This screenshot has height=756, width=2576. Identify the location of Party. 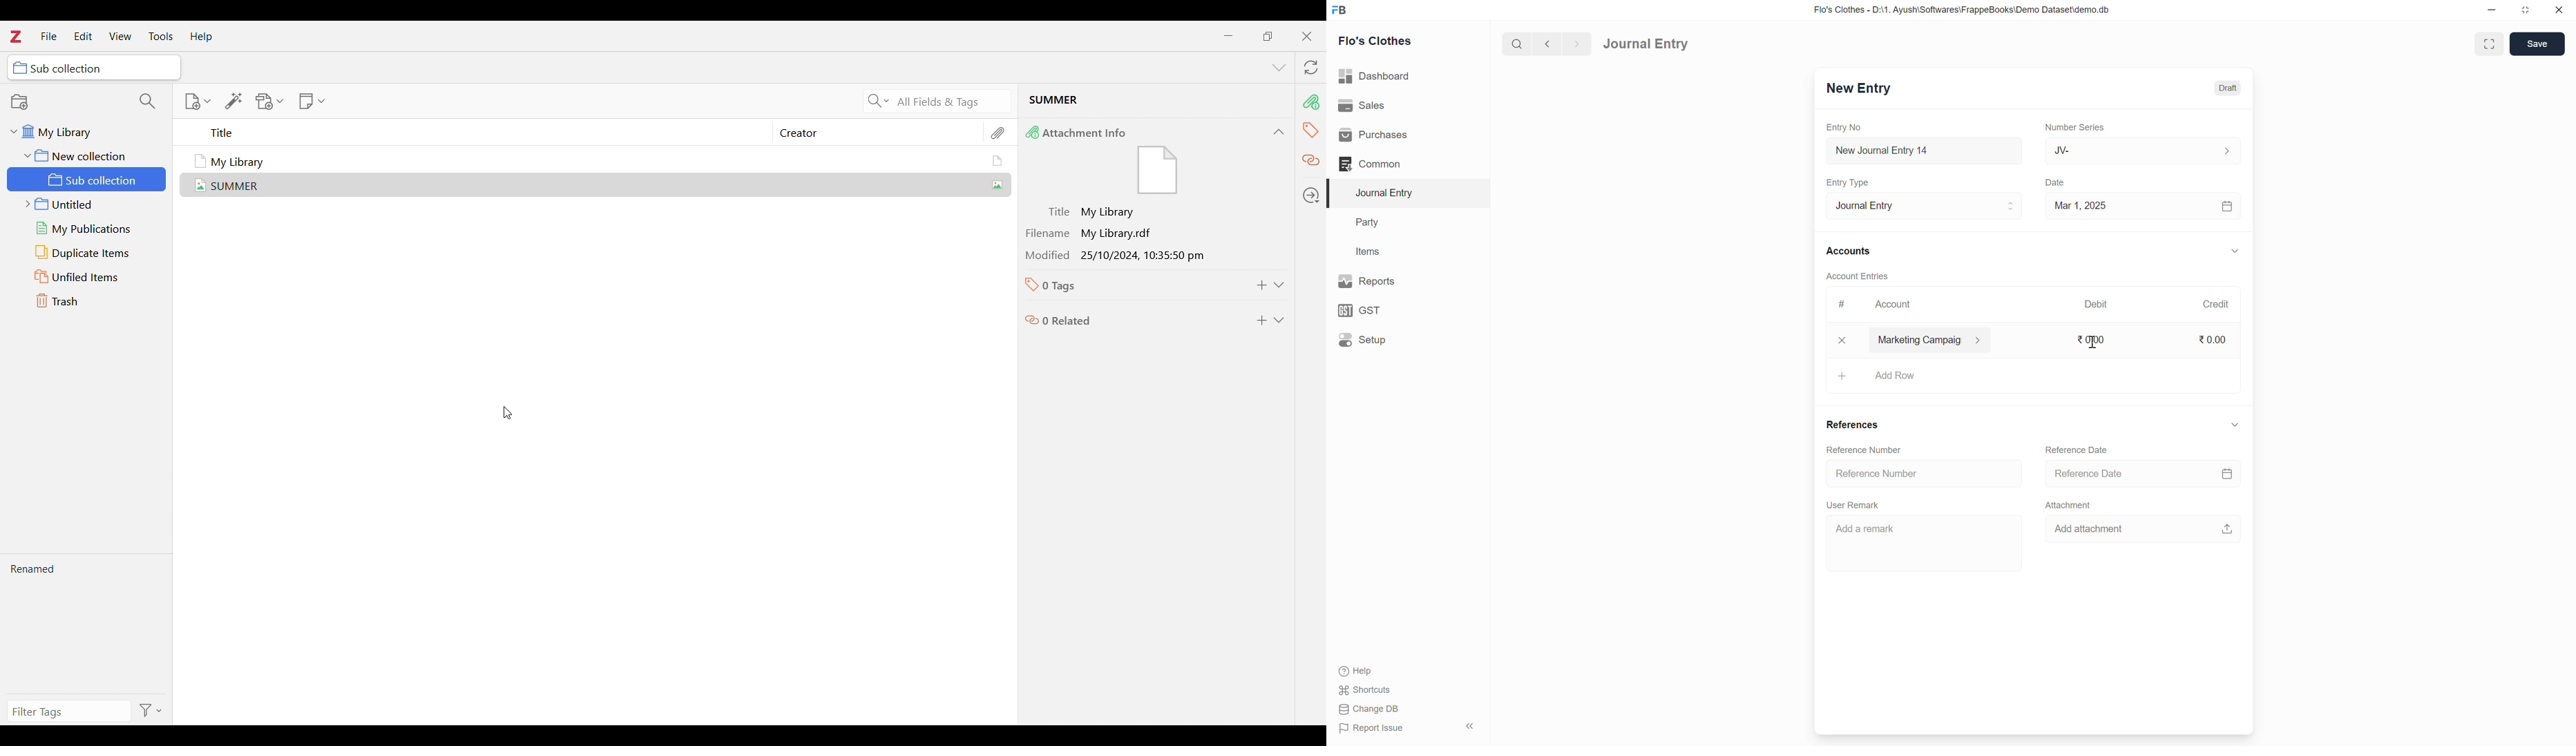
(1370, 223).